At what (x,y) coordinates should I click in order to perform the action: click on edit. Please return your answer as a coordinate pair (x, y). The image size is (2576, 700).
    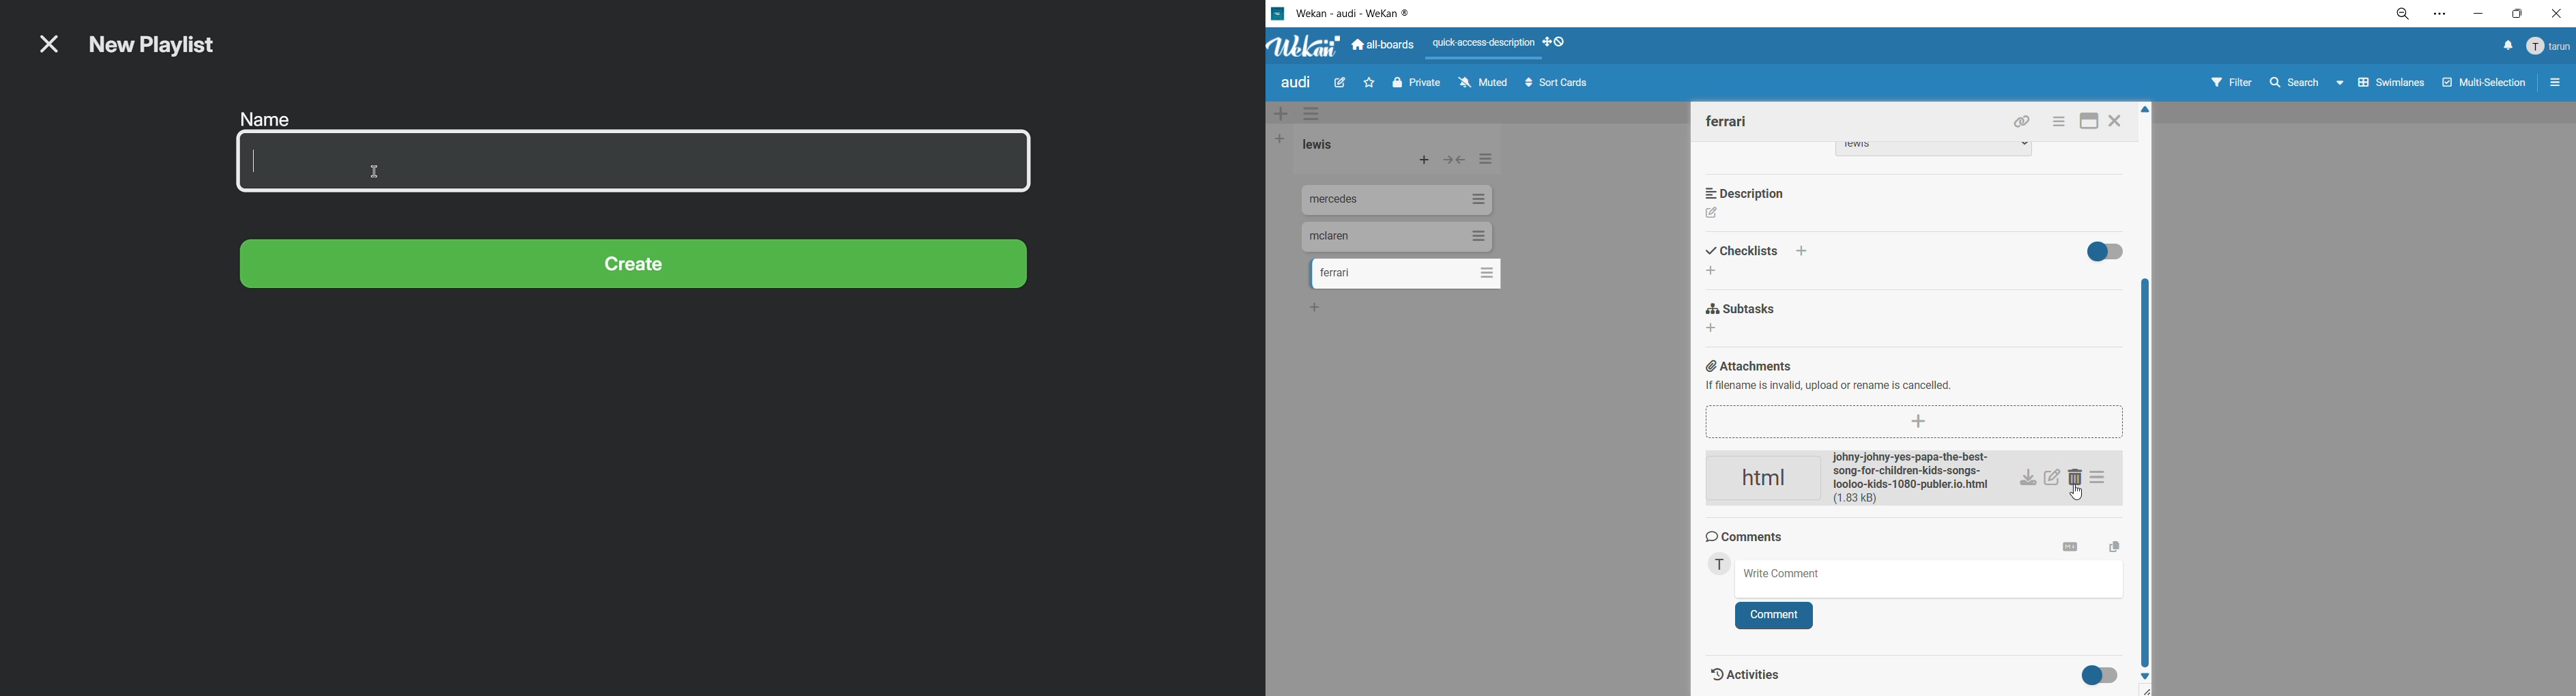
    Looking at the image, I should click on (1346, 83).